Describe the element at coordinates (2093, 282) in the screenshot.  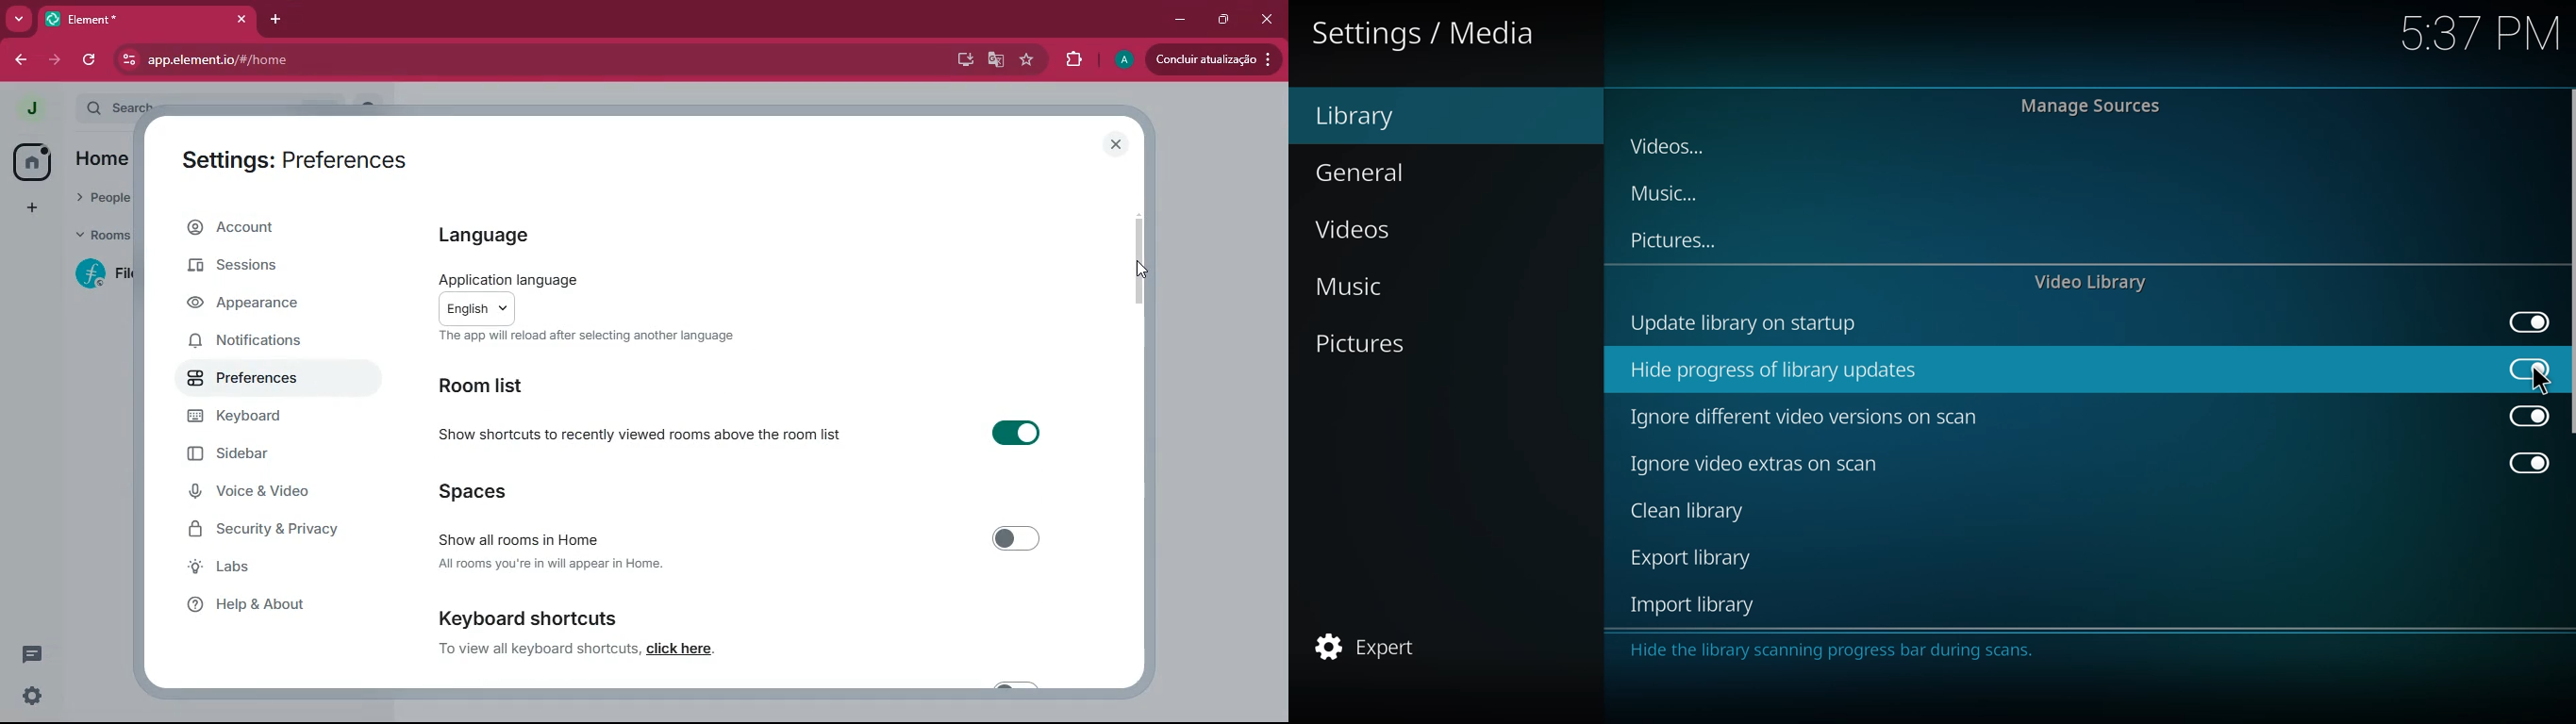
I see `video library` at that location.